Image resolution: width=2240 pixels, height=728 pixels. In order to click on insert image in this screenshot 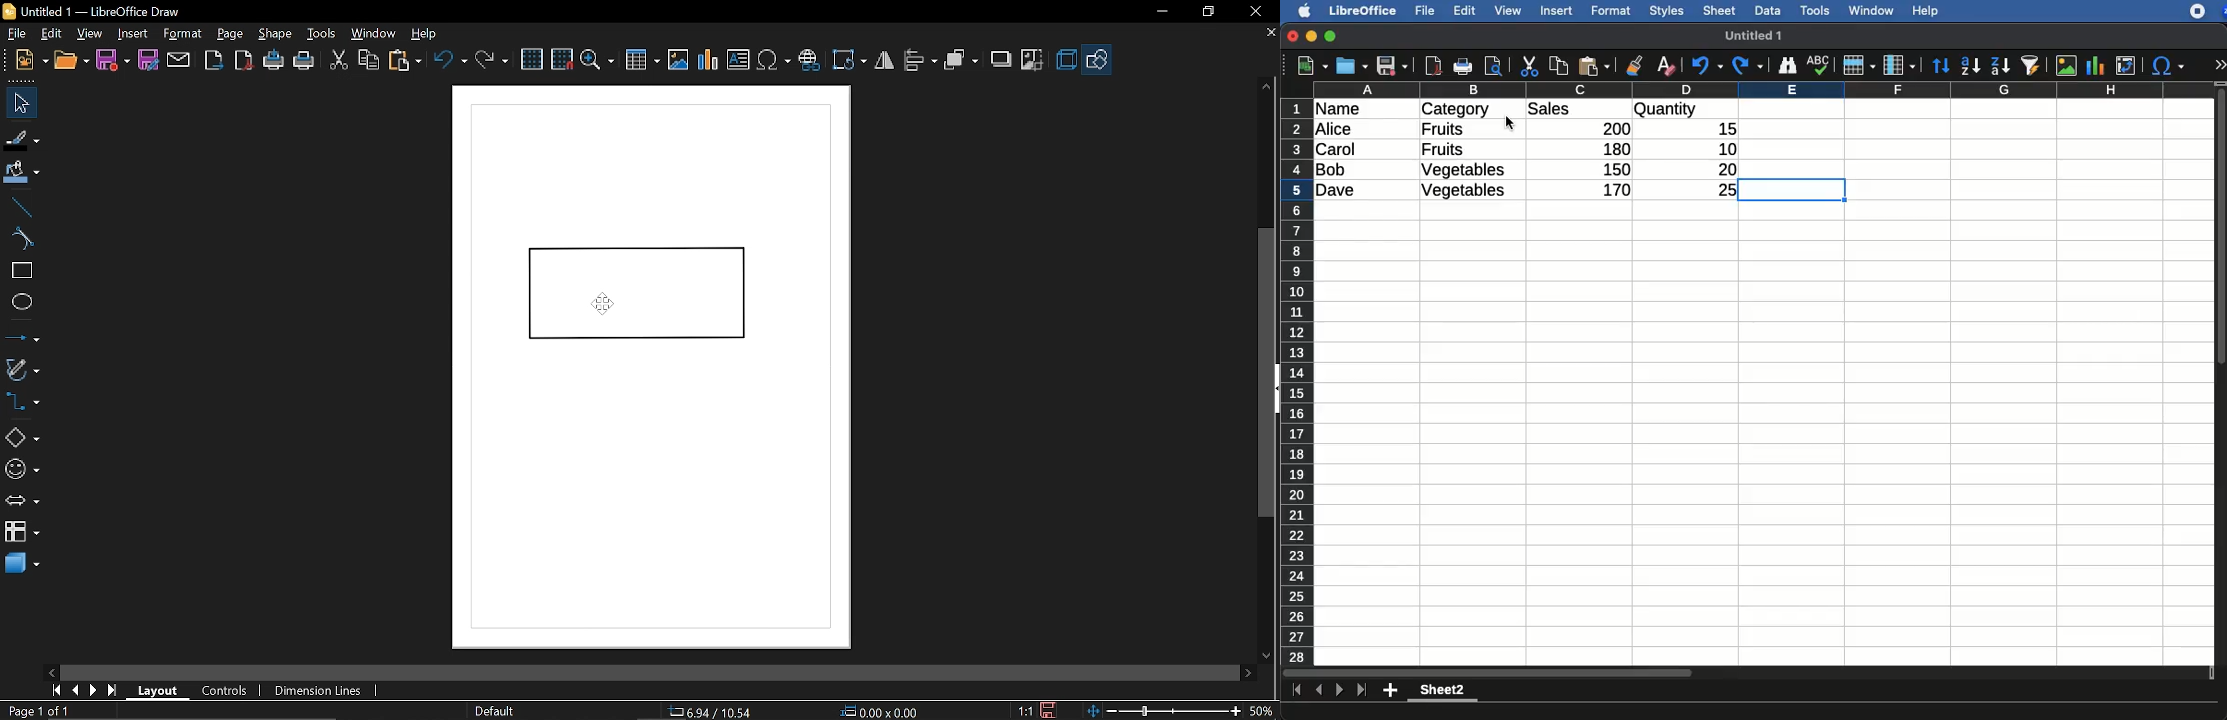, I will do `click(677, 58)`.